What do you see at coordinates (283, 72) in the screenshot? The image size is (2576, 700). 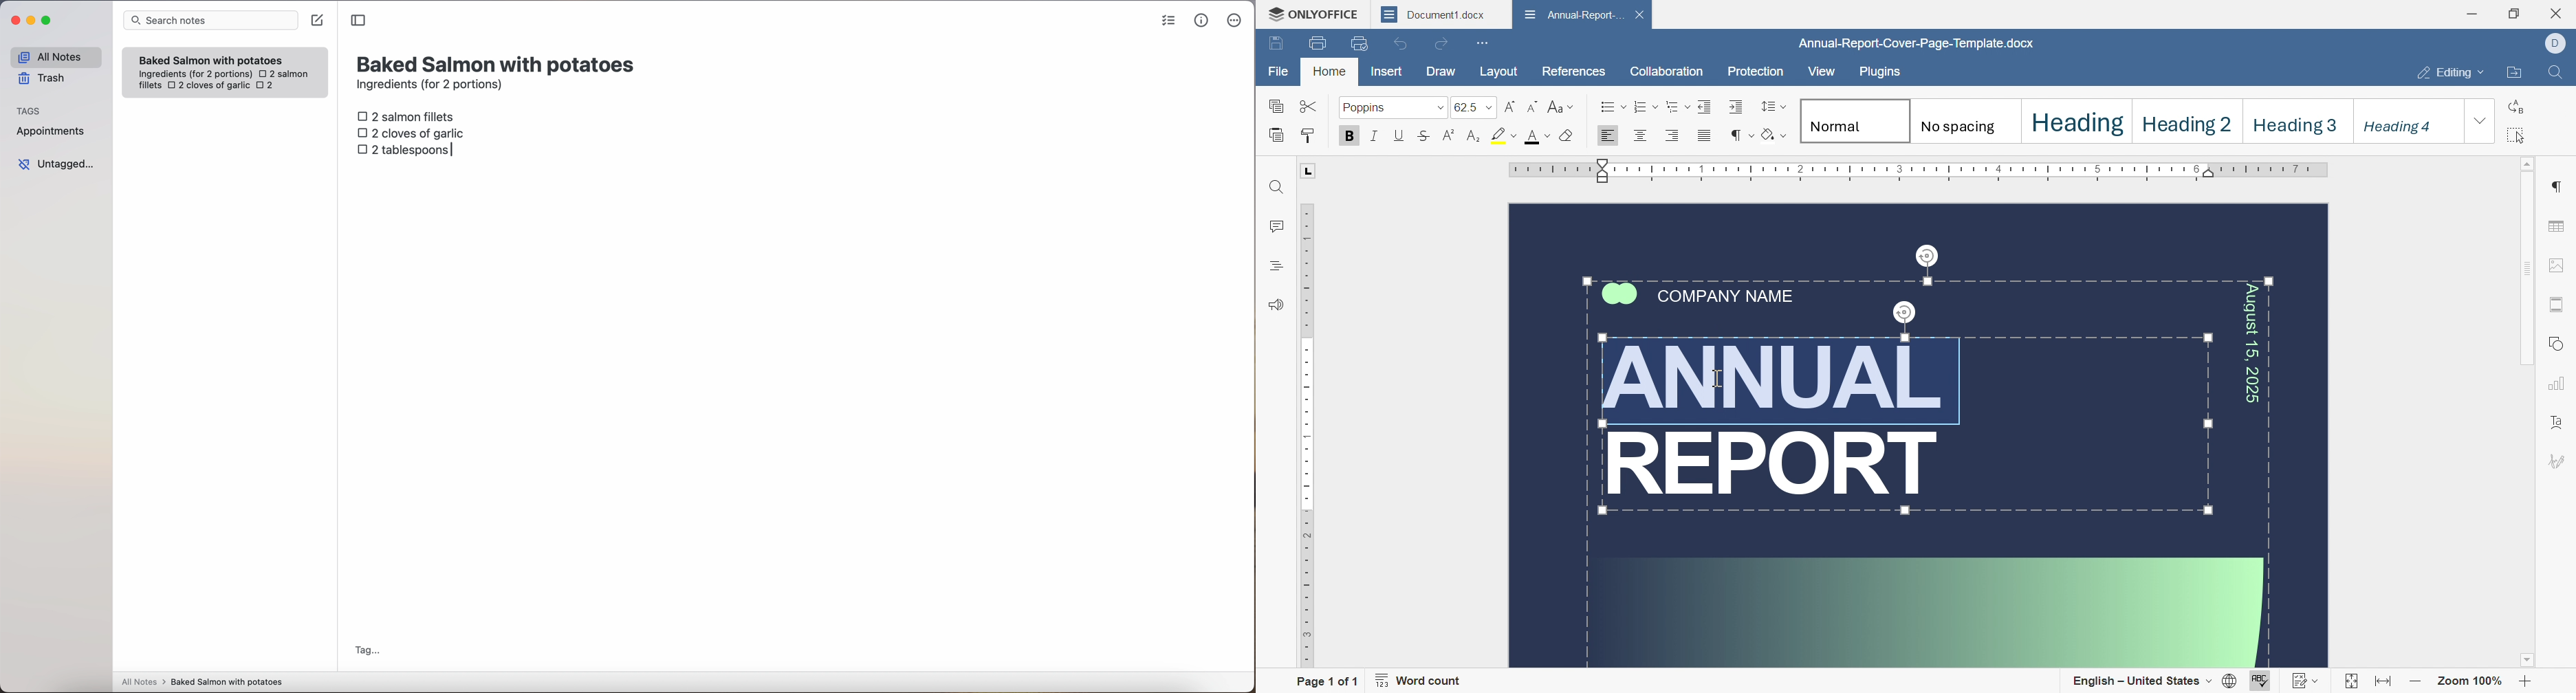 I see `2 salmon` at bounding box center [283, 72].